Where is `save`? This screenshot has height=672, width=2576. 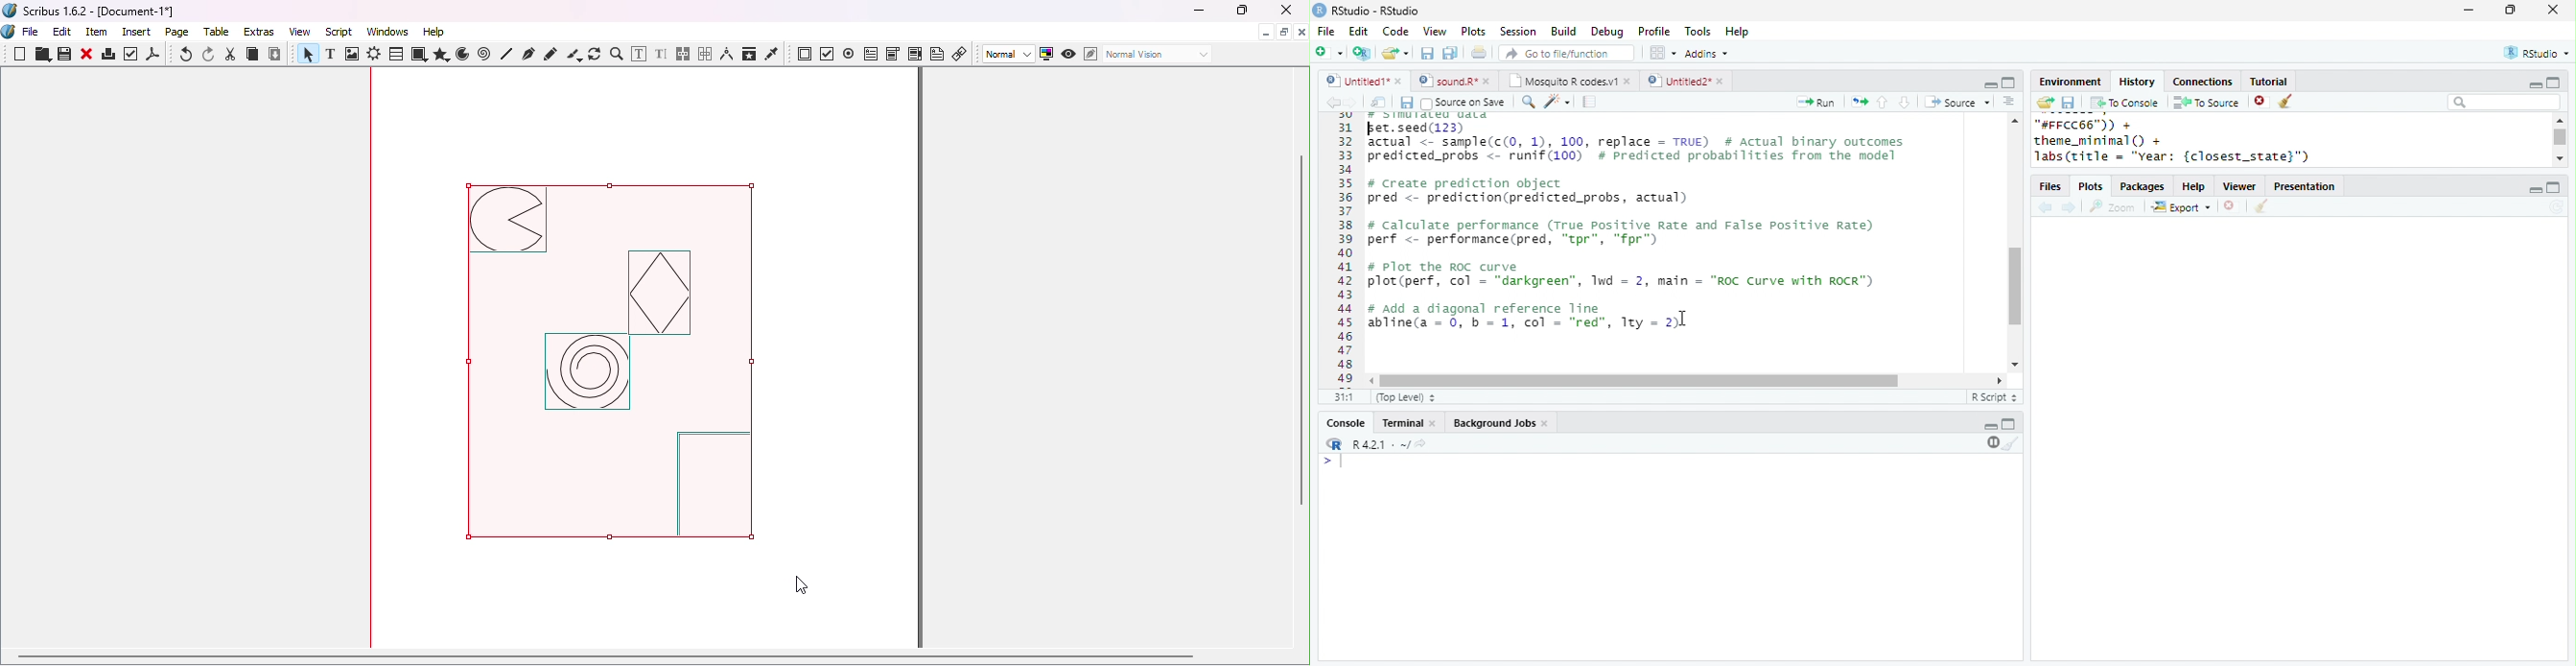 save is located at coordinates (2068, 103).